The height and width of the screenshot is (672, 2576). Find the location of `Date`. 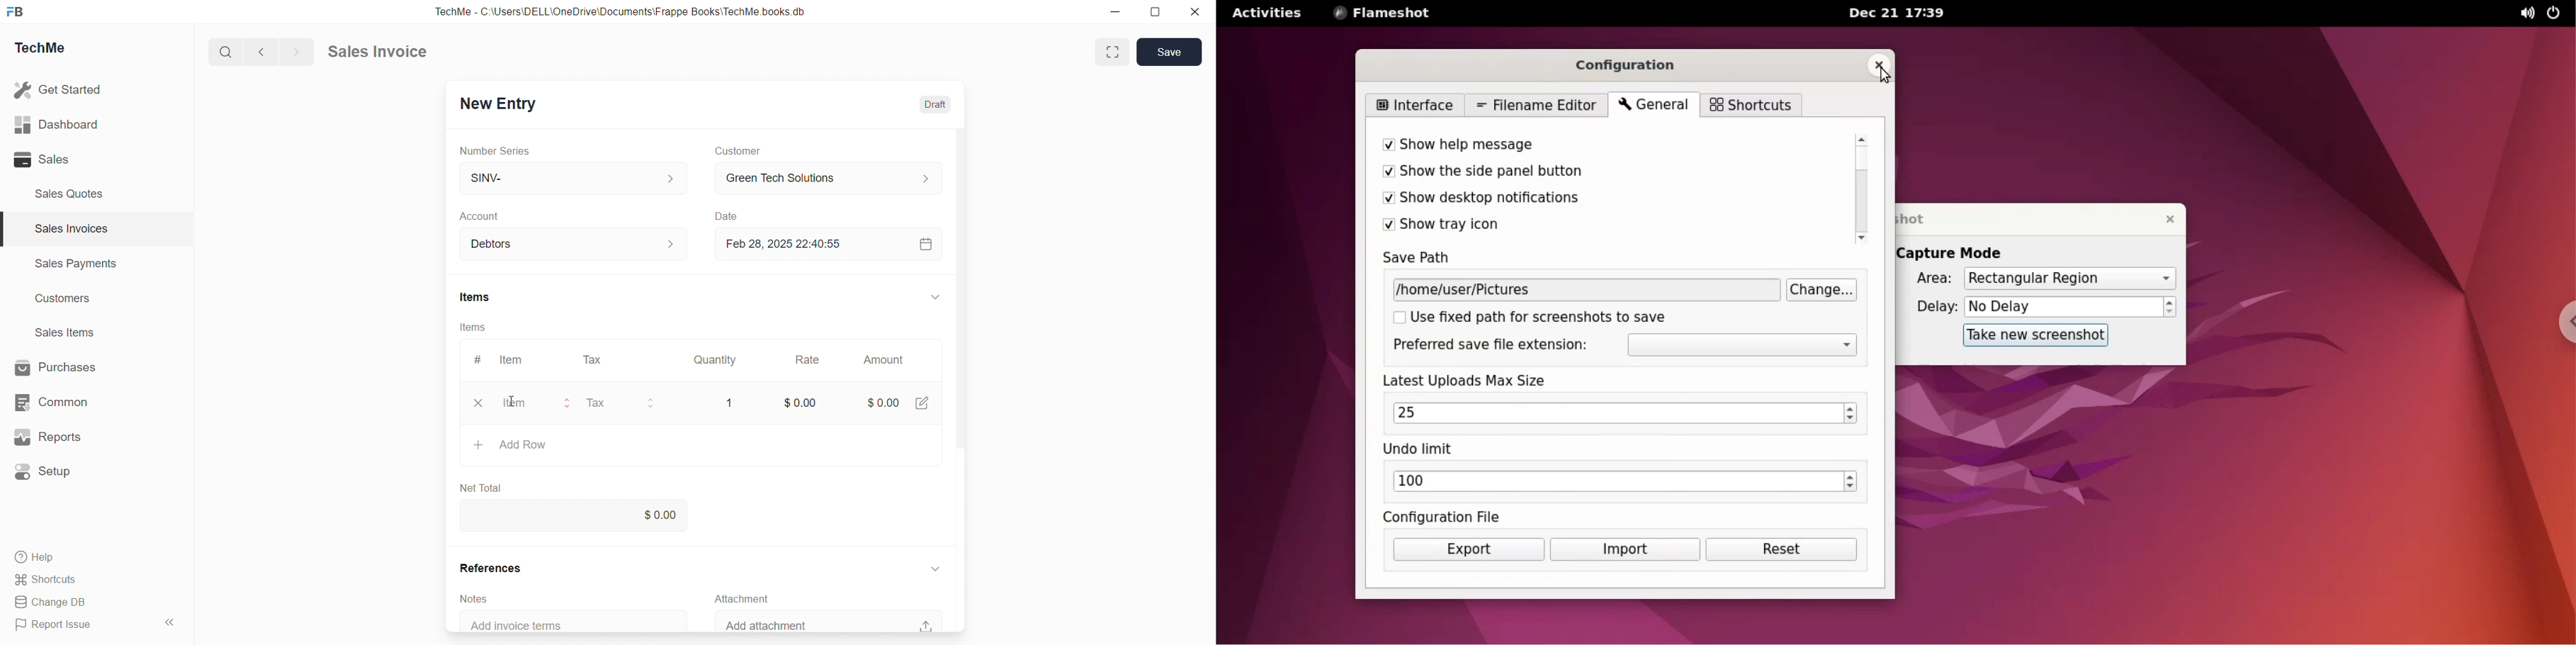

Date is located at coordinates (726, 215).